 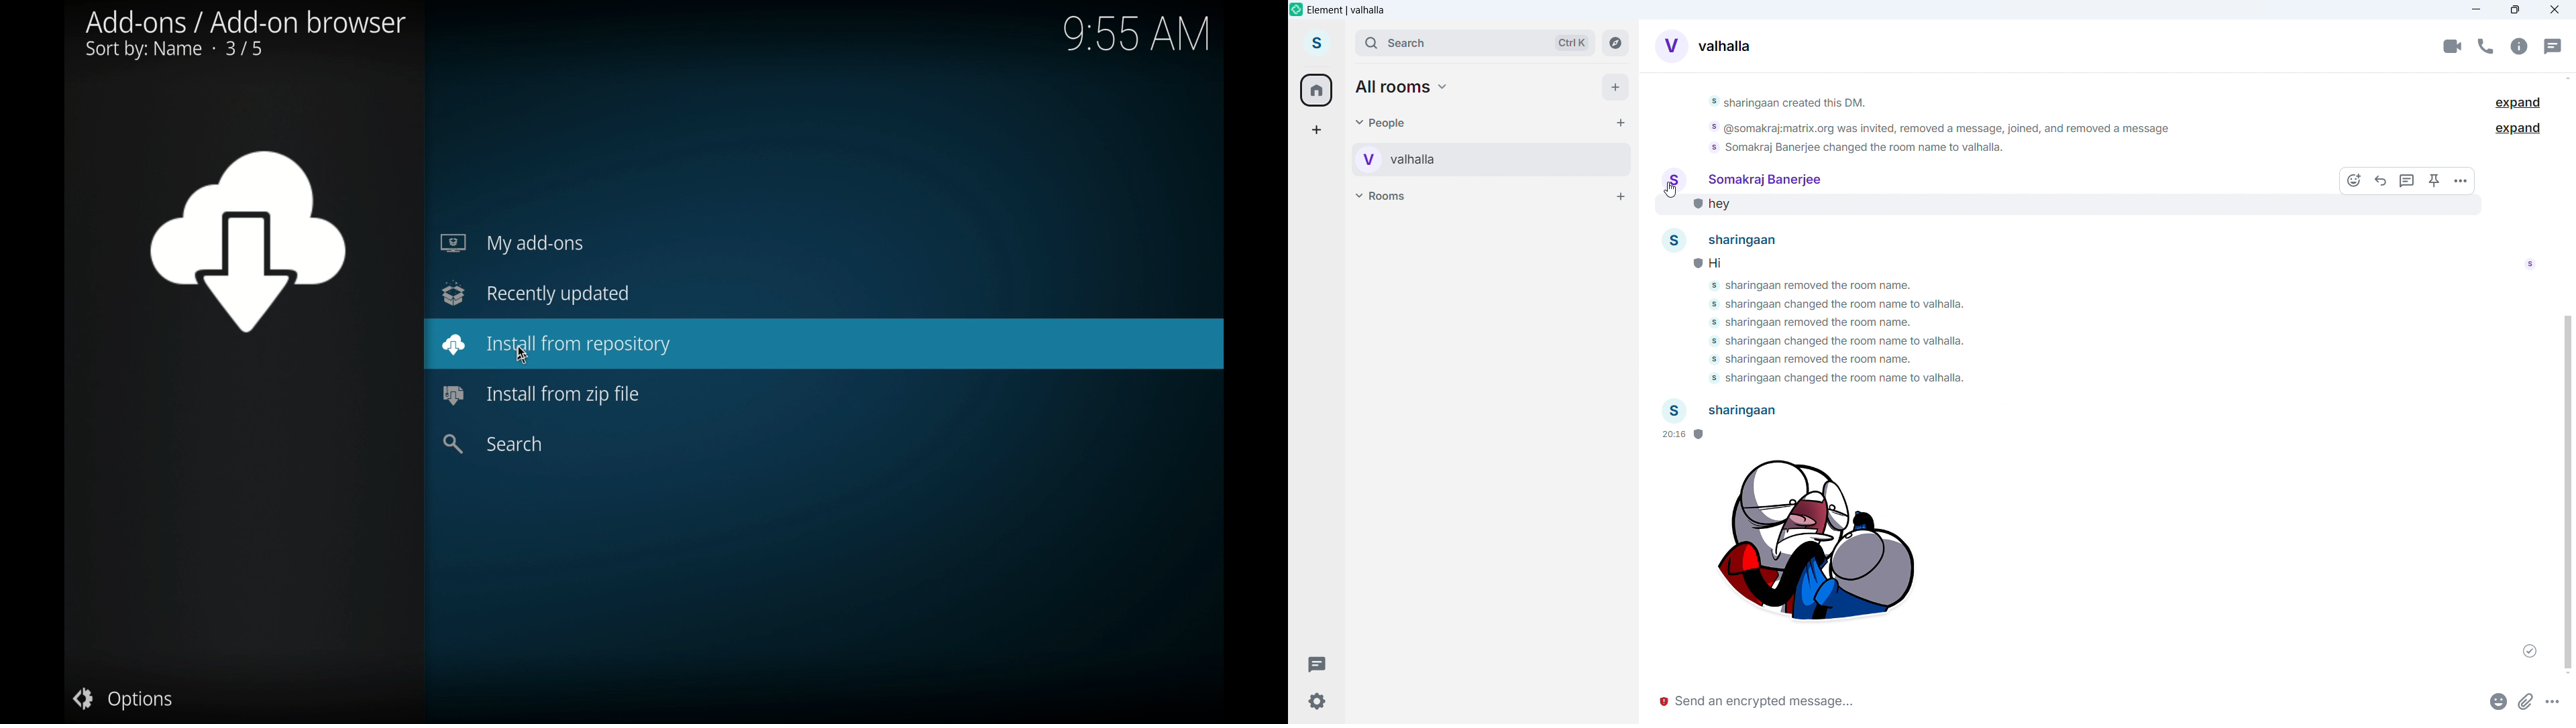 I want to click on myadd-ons, so click(x=512, y=243).